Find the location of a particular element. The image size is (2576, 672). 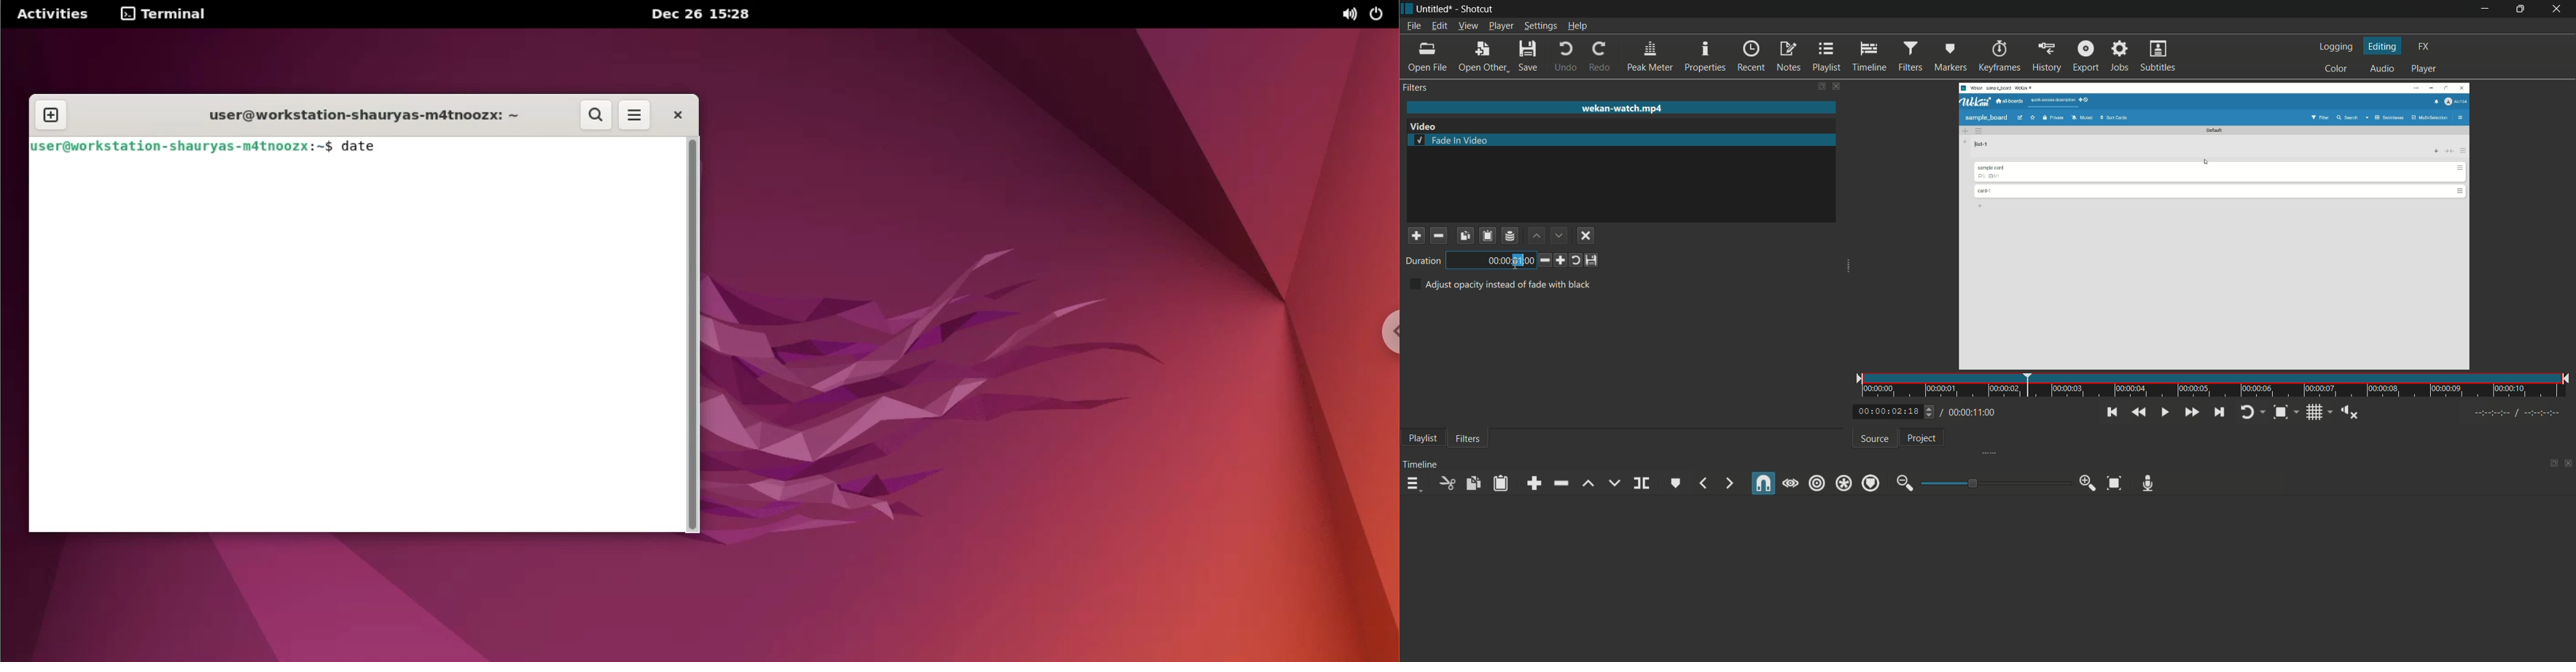

decrement is located at coordinates (1542, 260).